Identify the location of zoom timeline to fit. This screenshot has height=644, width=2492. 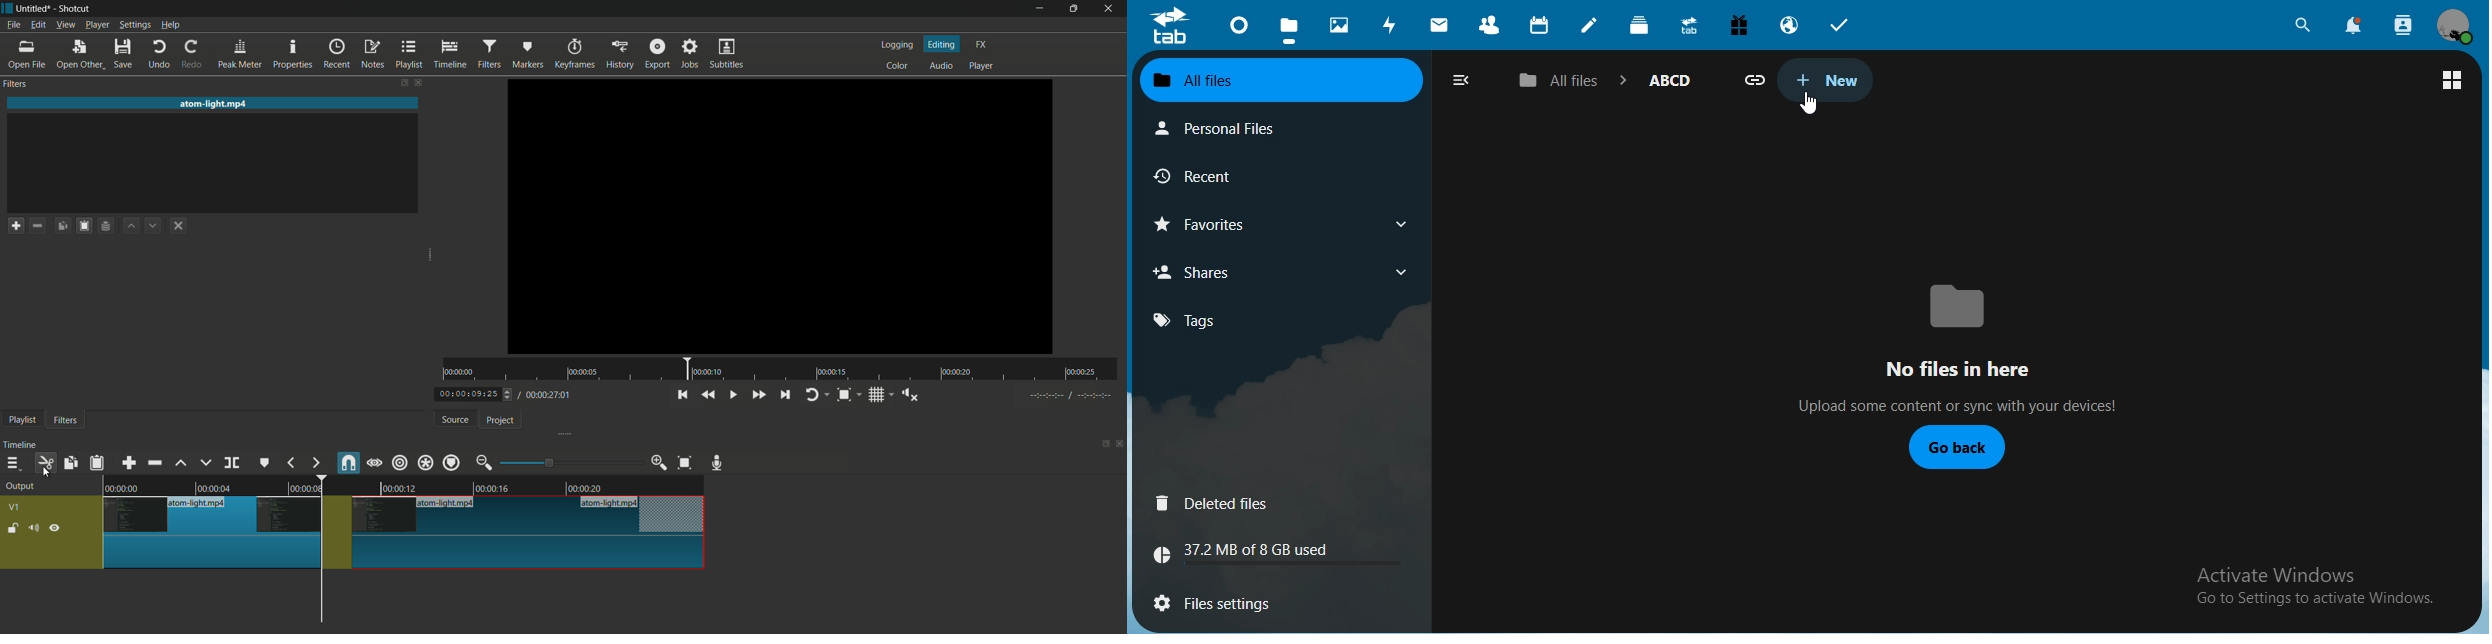
(849, 394).